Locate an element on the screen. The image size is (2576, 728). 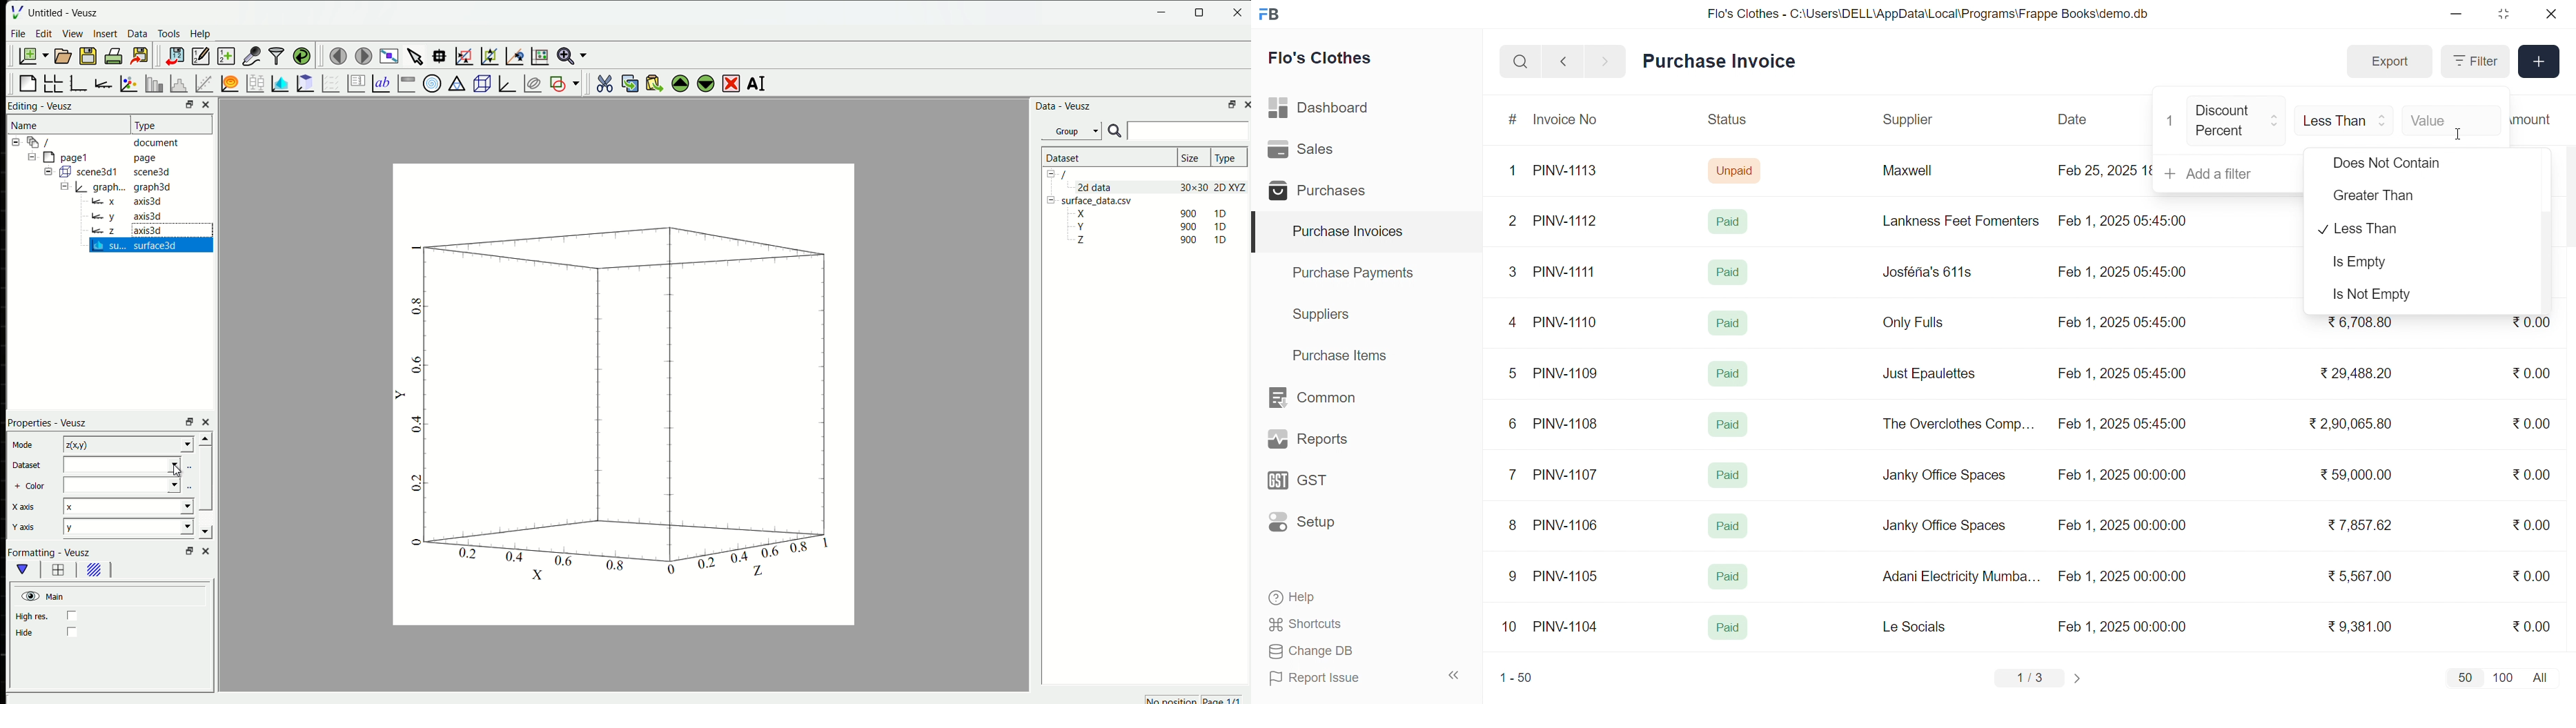
Text label is located at coordinates (382, 83).